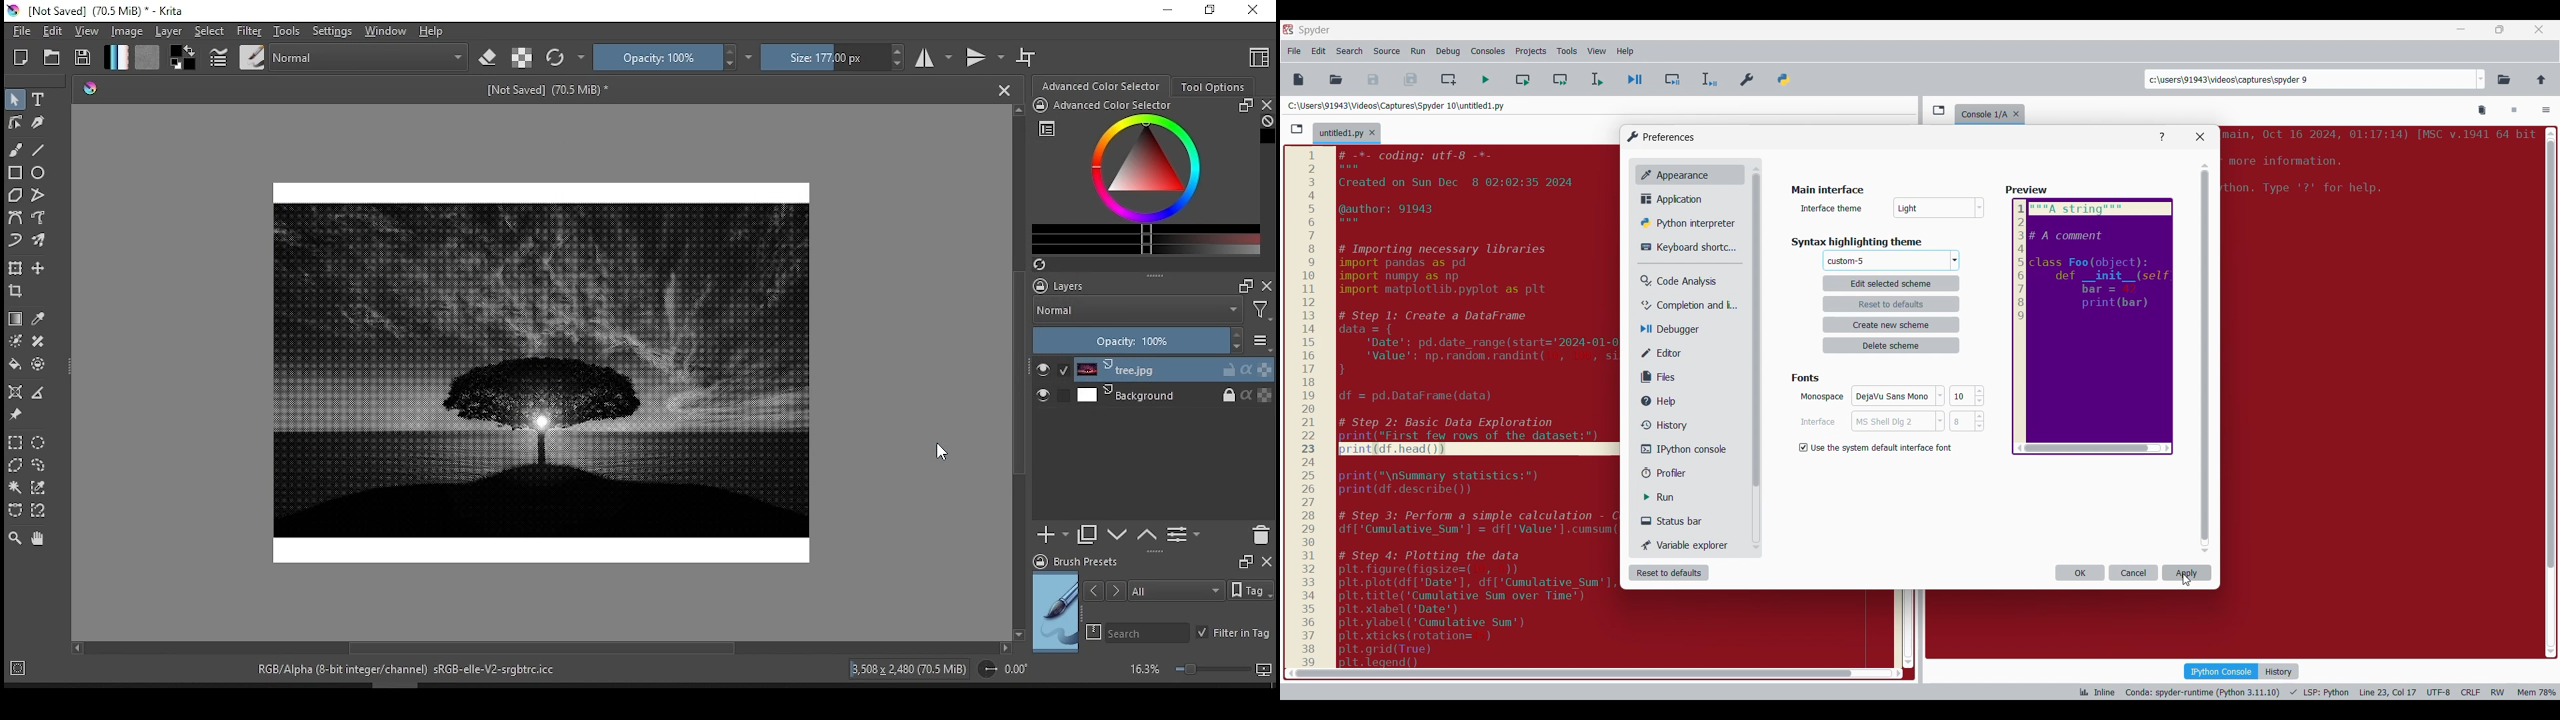 This screenshot has height=728, width=2576. What do you see at coordinates (1102, 85) in the screenshot?
I see `color selection wheel` at bounding box center [1102, 85].